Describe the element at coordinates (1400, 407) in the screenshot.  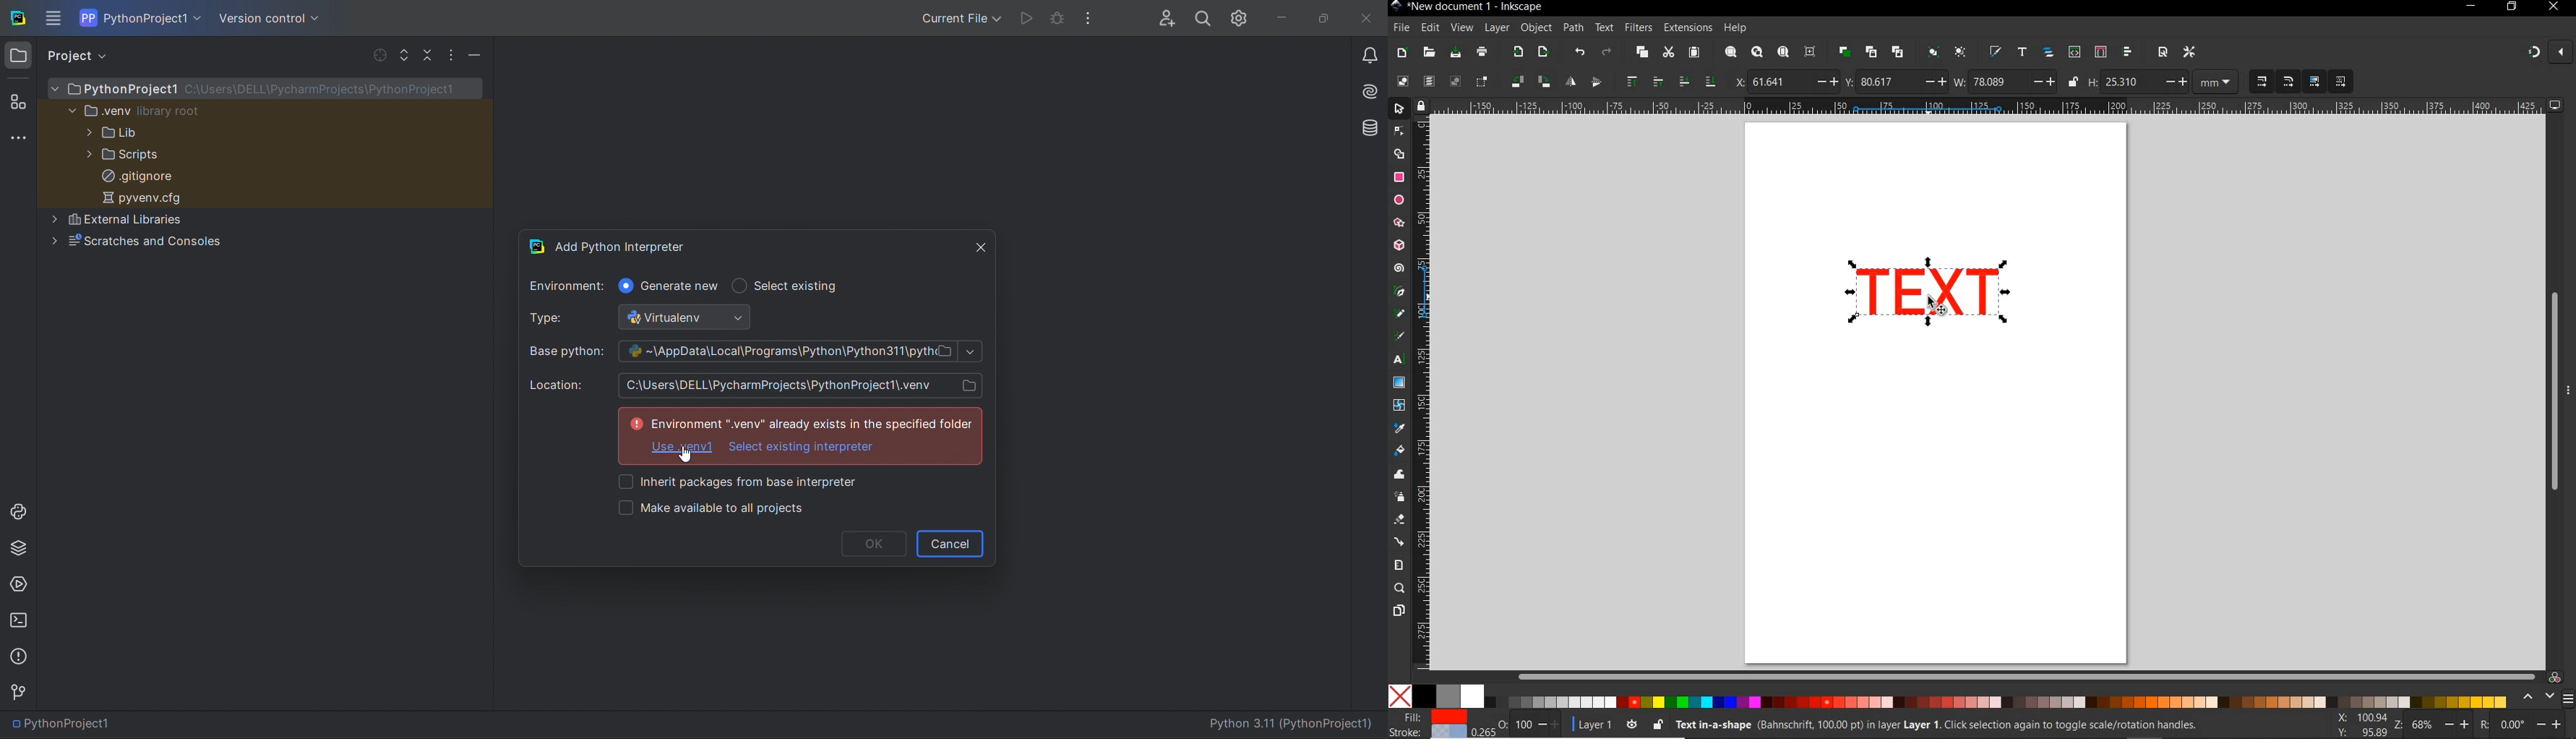
I see `mesh tool` at that location.